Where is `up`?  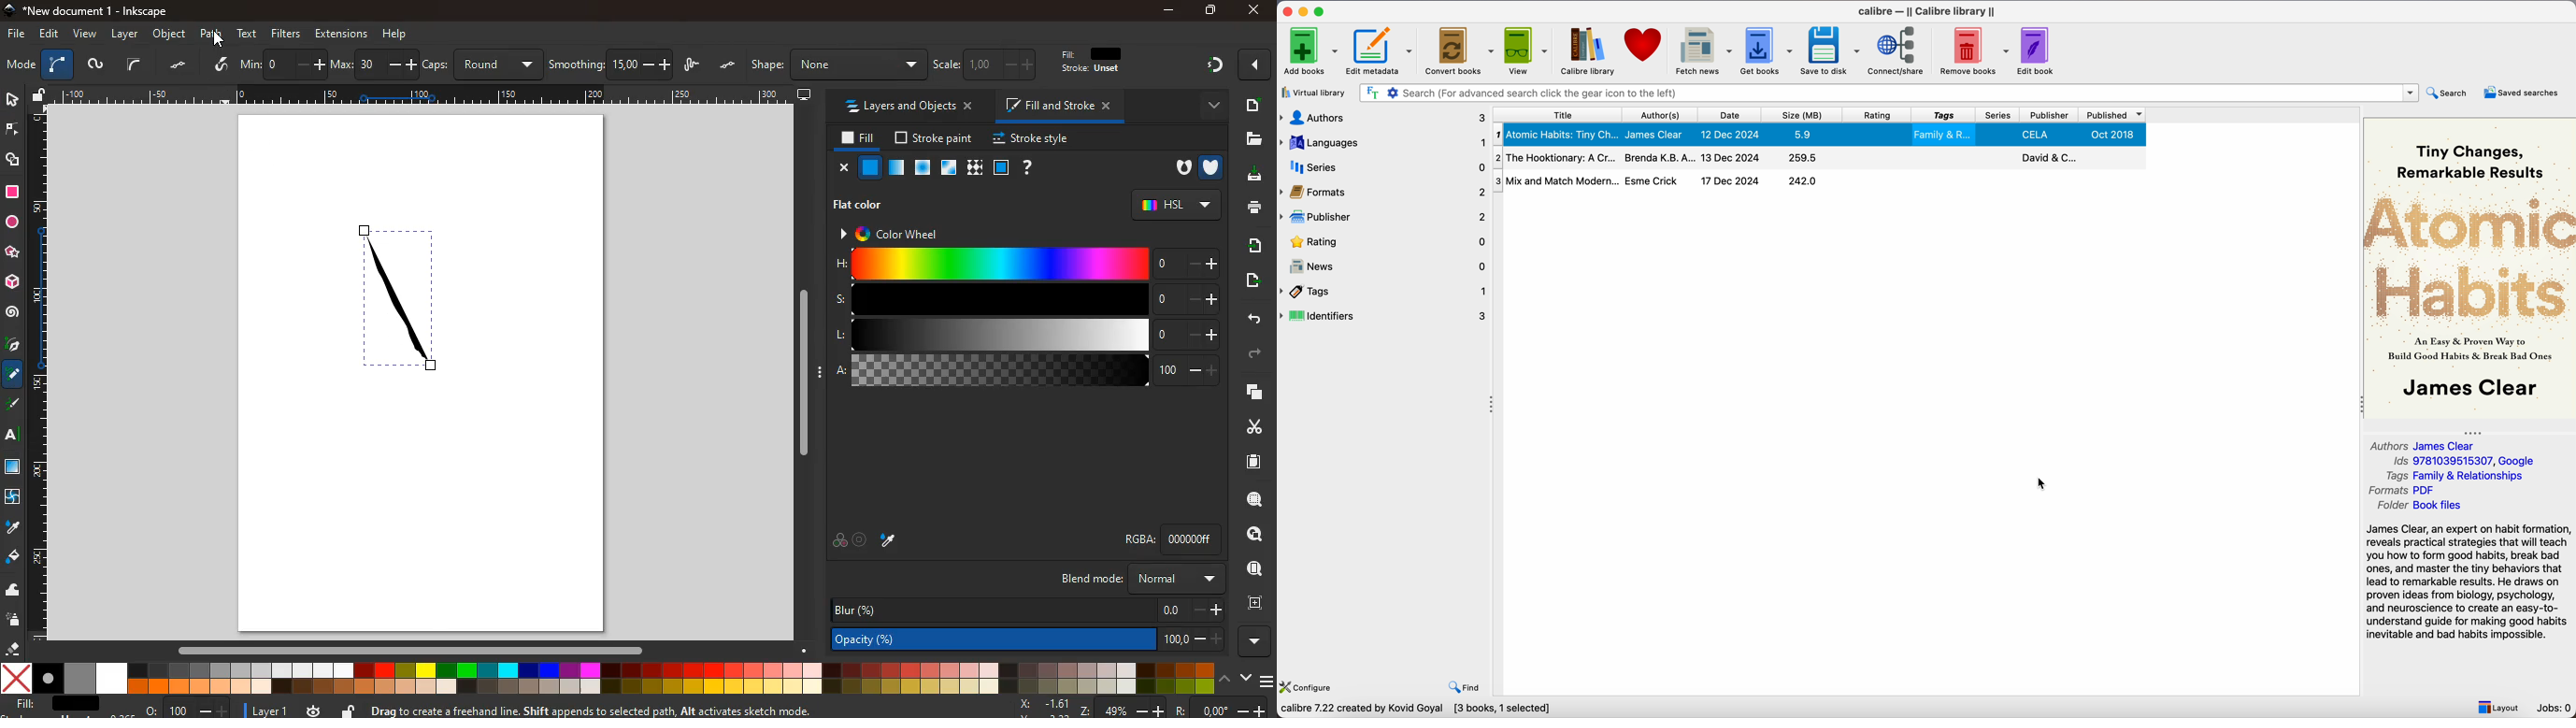 up is located at coordinates (1226, 677).